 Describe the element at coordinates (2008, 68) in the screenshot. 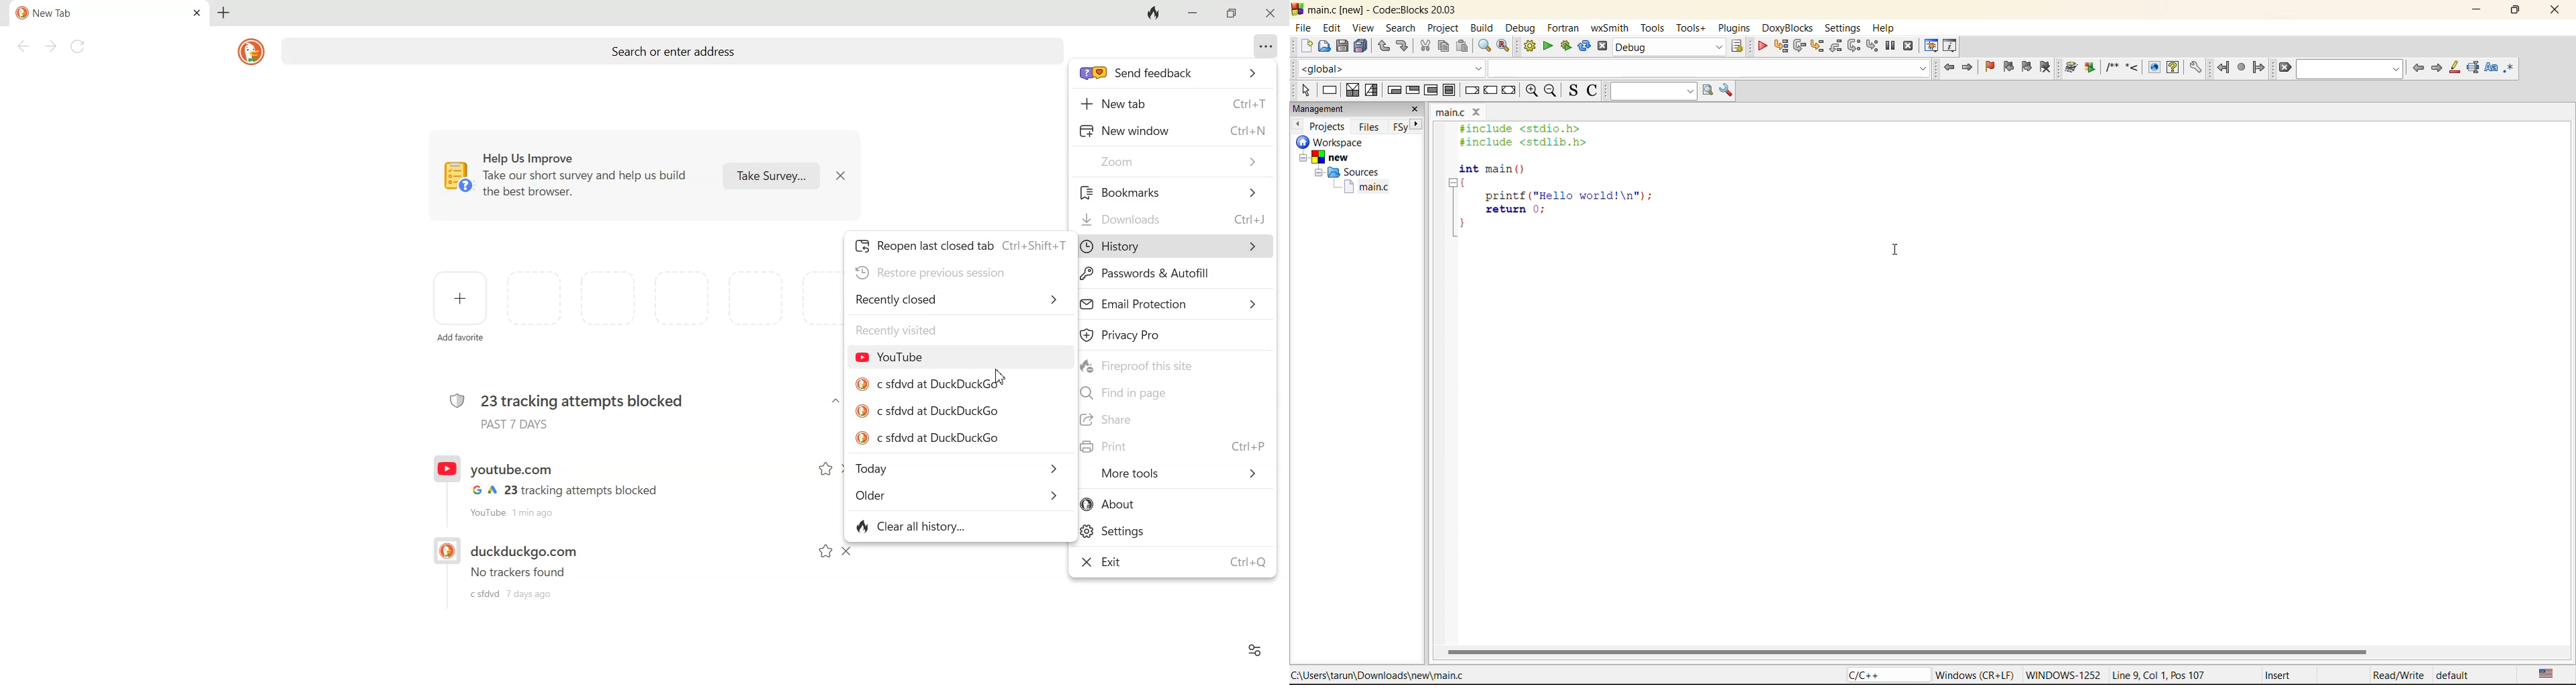

I see `prev bookmark` at that location.